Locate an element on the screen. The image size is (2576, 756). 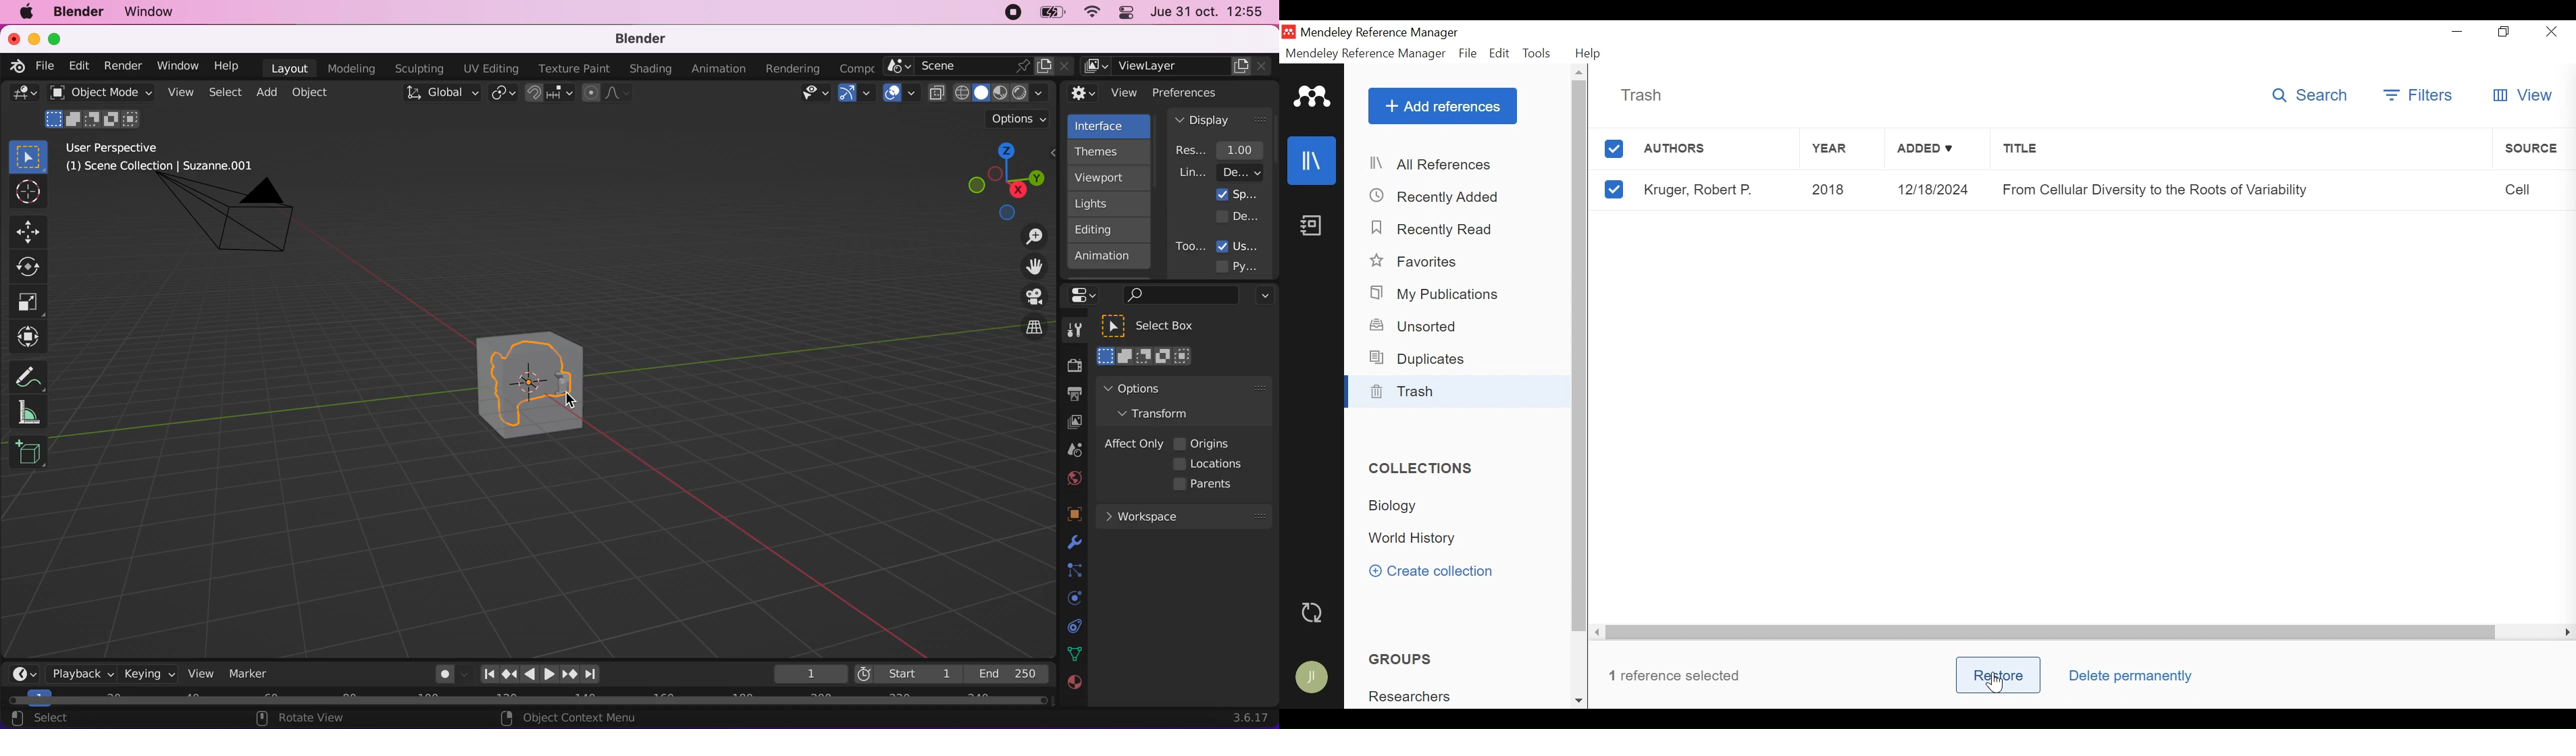
jump to end point is located at coordinates (486, 674).